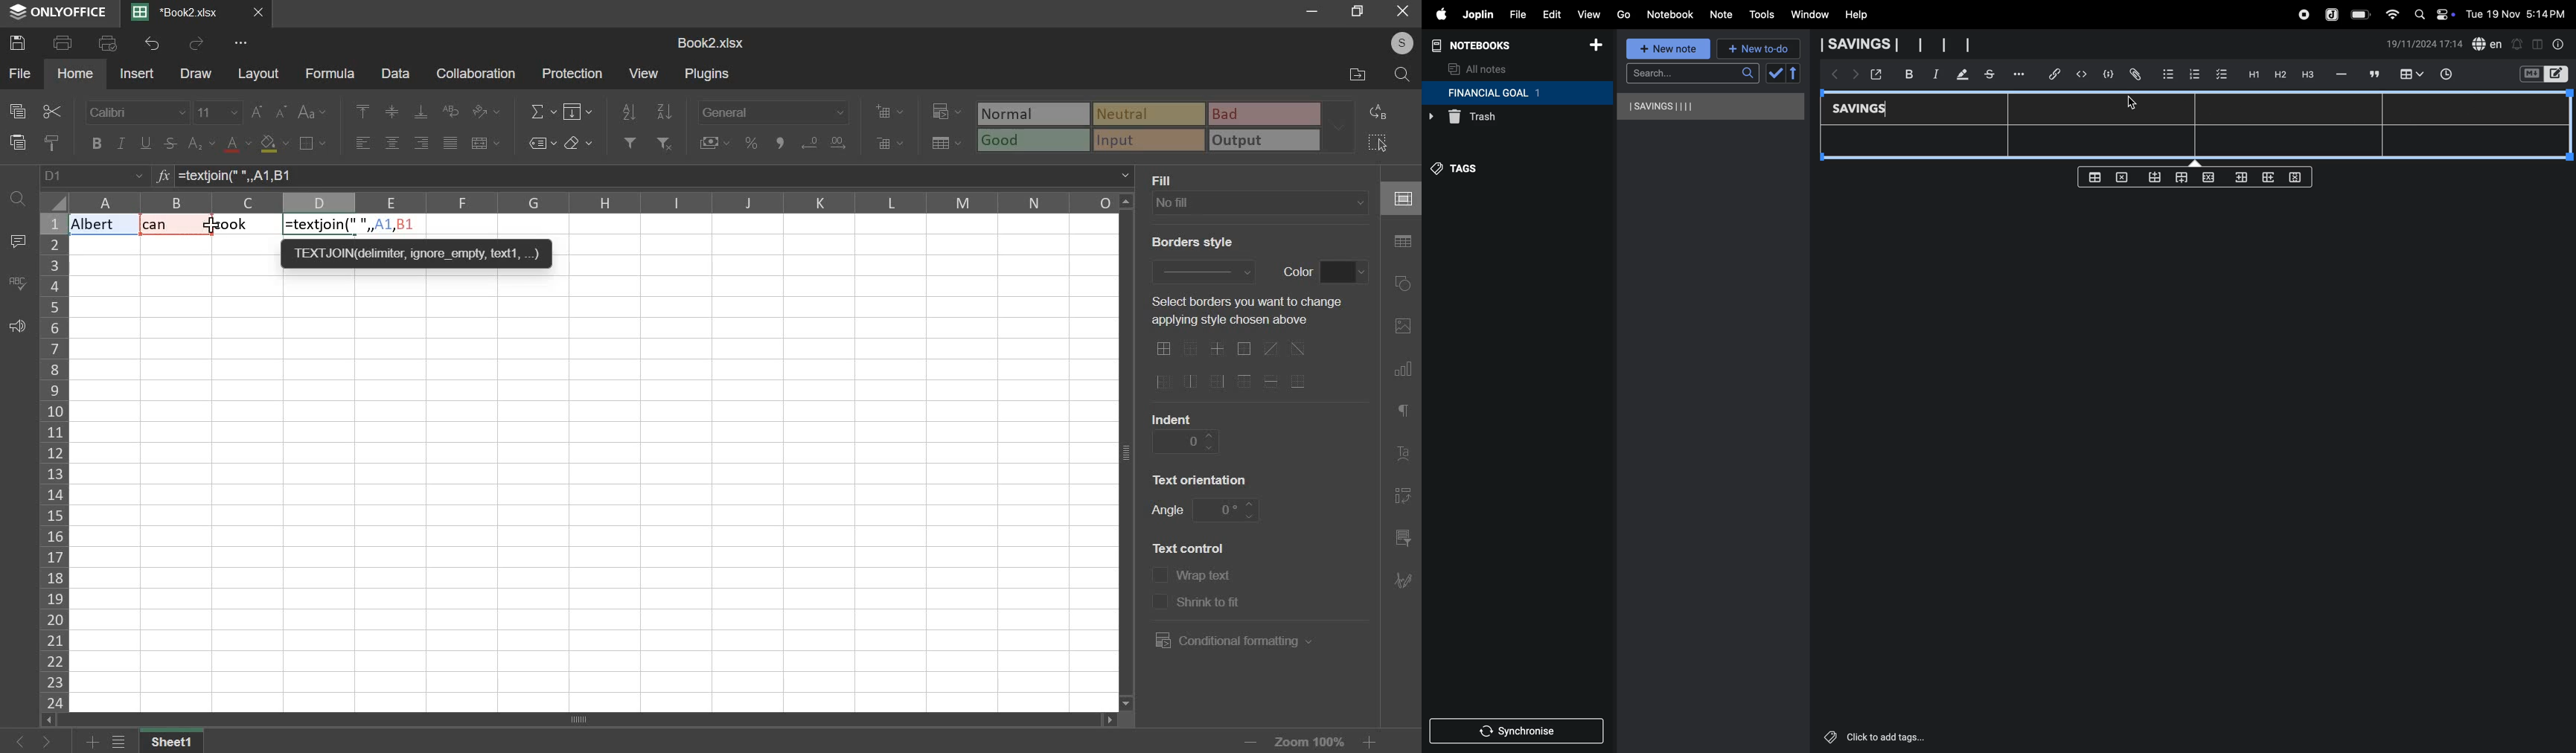 This screenshot has width=2576, height=756. Describe the element at coordinates (2296, 176) in the screenshot. I see `delete rows` at that location.